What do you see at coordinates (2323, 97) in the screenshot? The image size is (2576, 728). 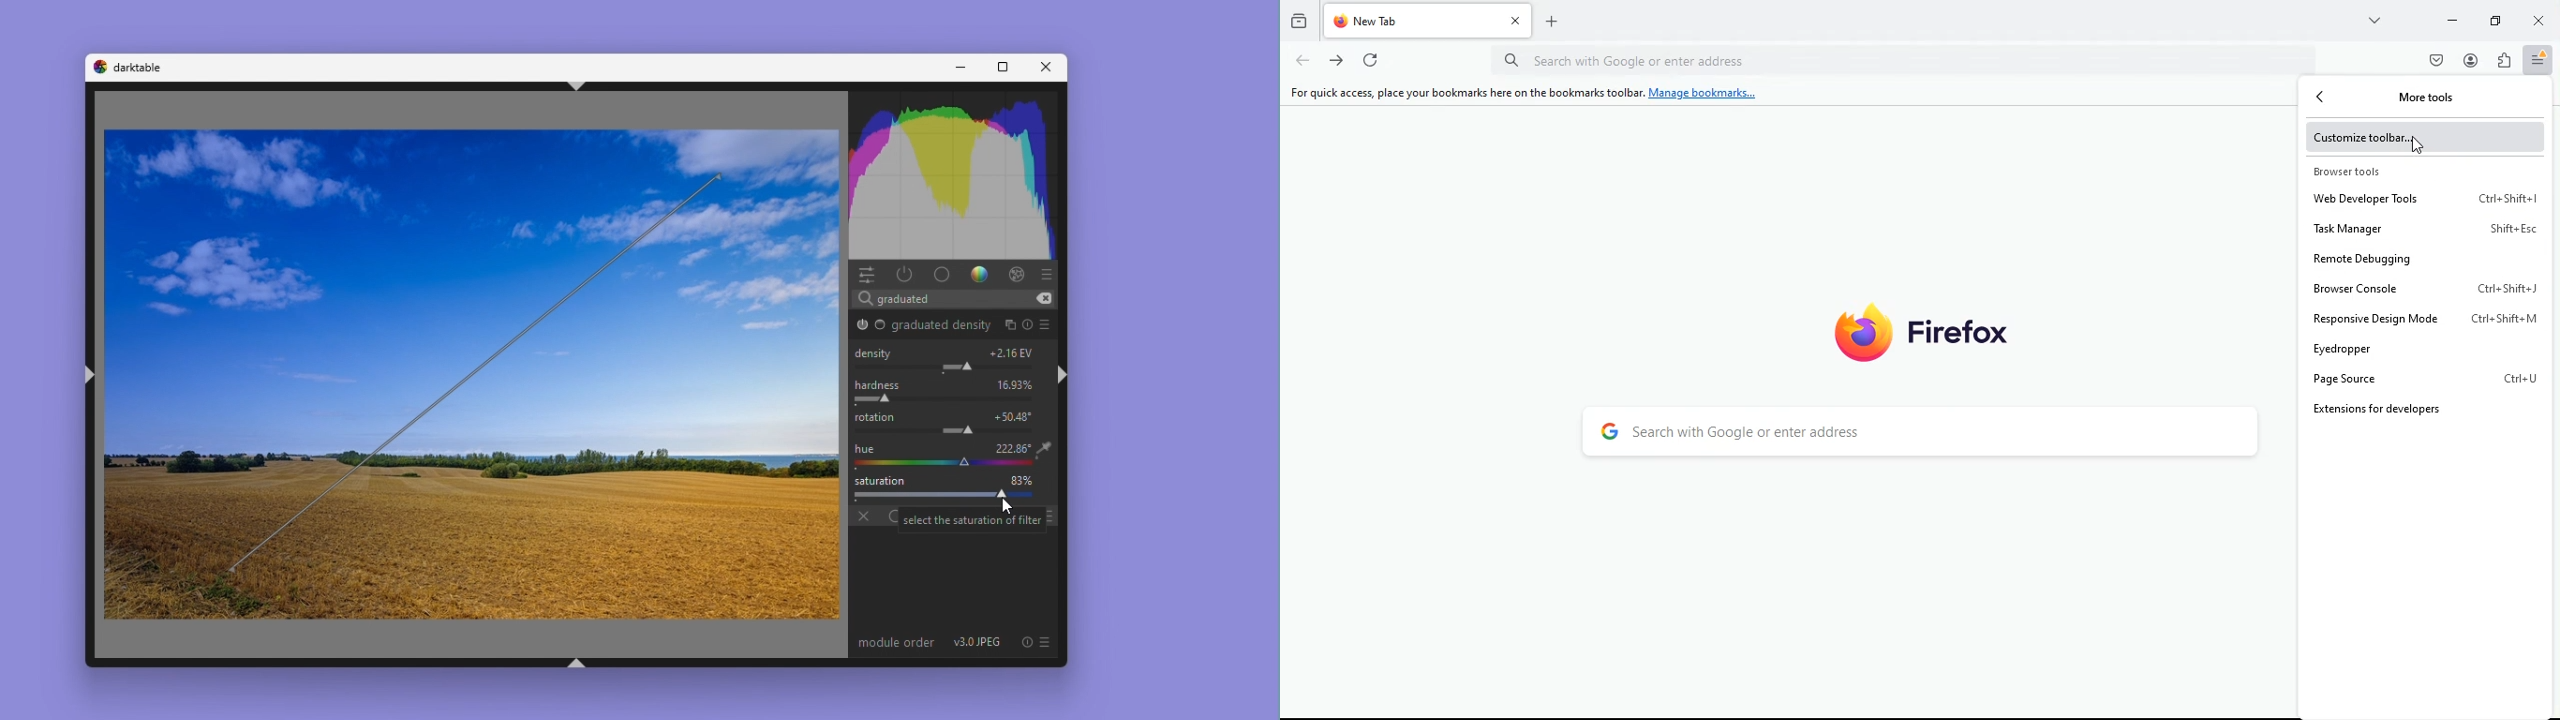 I see `back` at bounding box center [2323, 97].